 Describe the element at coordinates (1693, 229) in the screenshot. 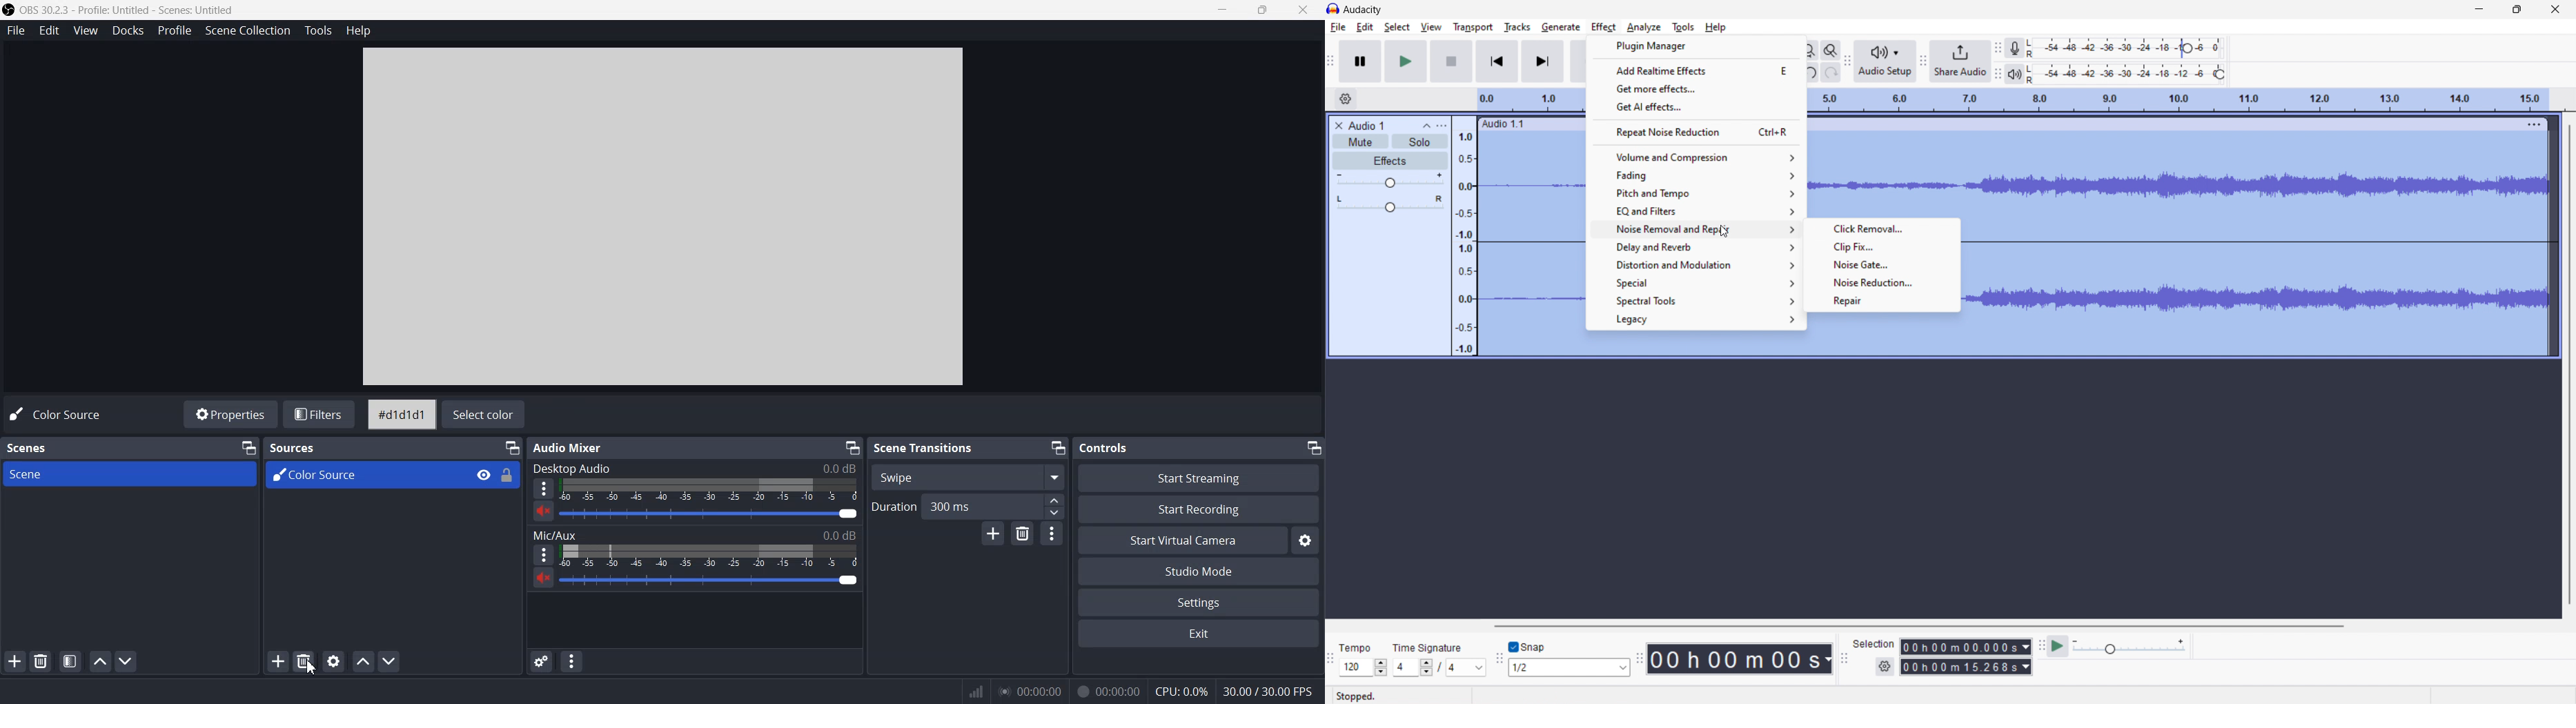

I see `noise removal and repair` at that location.